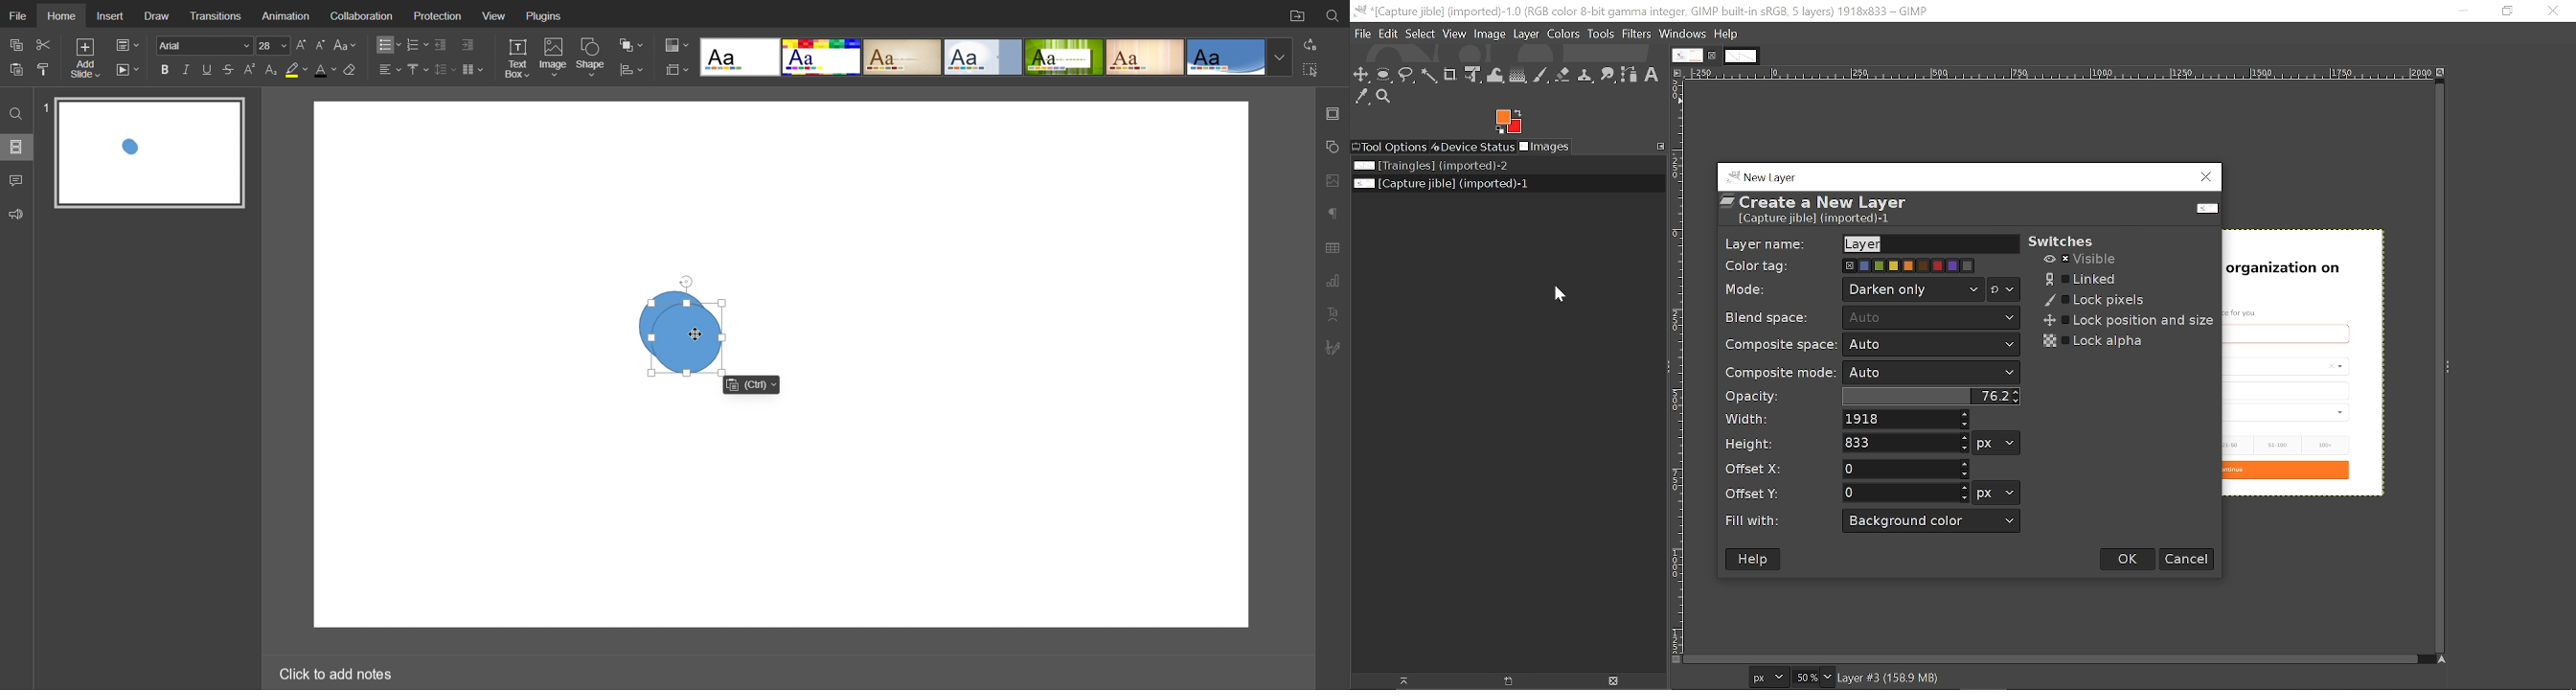 This screenshot has width=2576, height=700. What do you see at coordinates (2314, 356) in the screenshot?
I see `Current image` at bounding box center [2314, 356].